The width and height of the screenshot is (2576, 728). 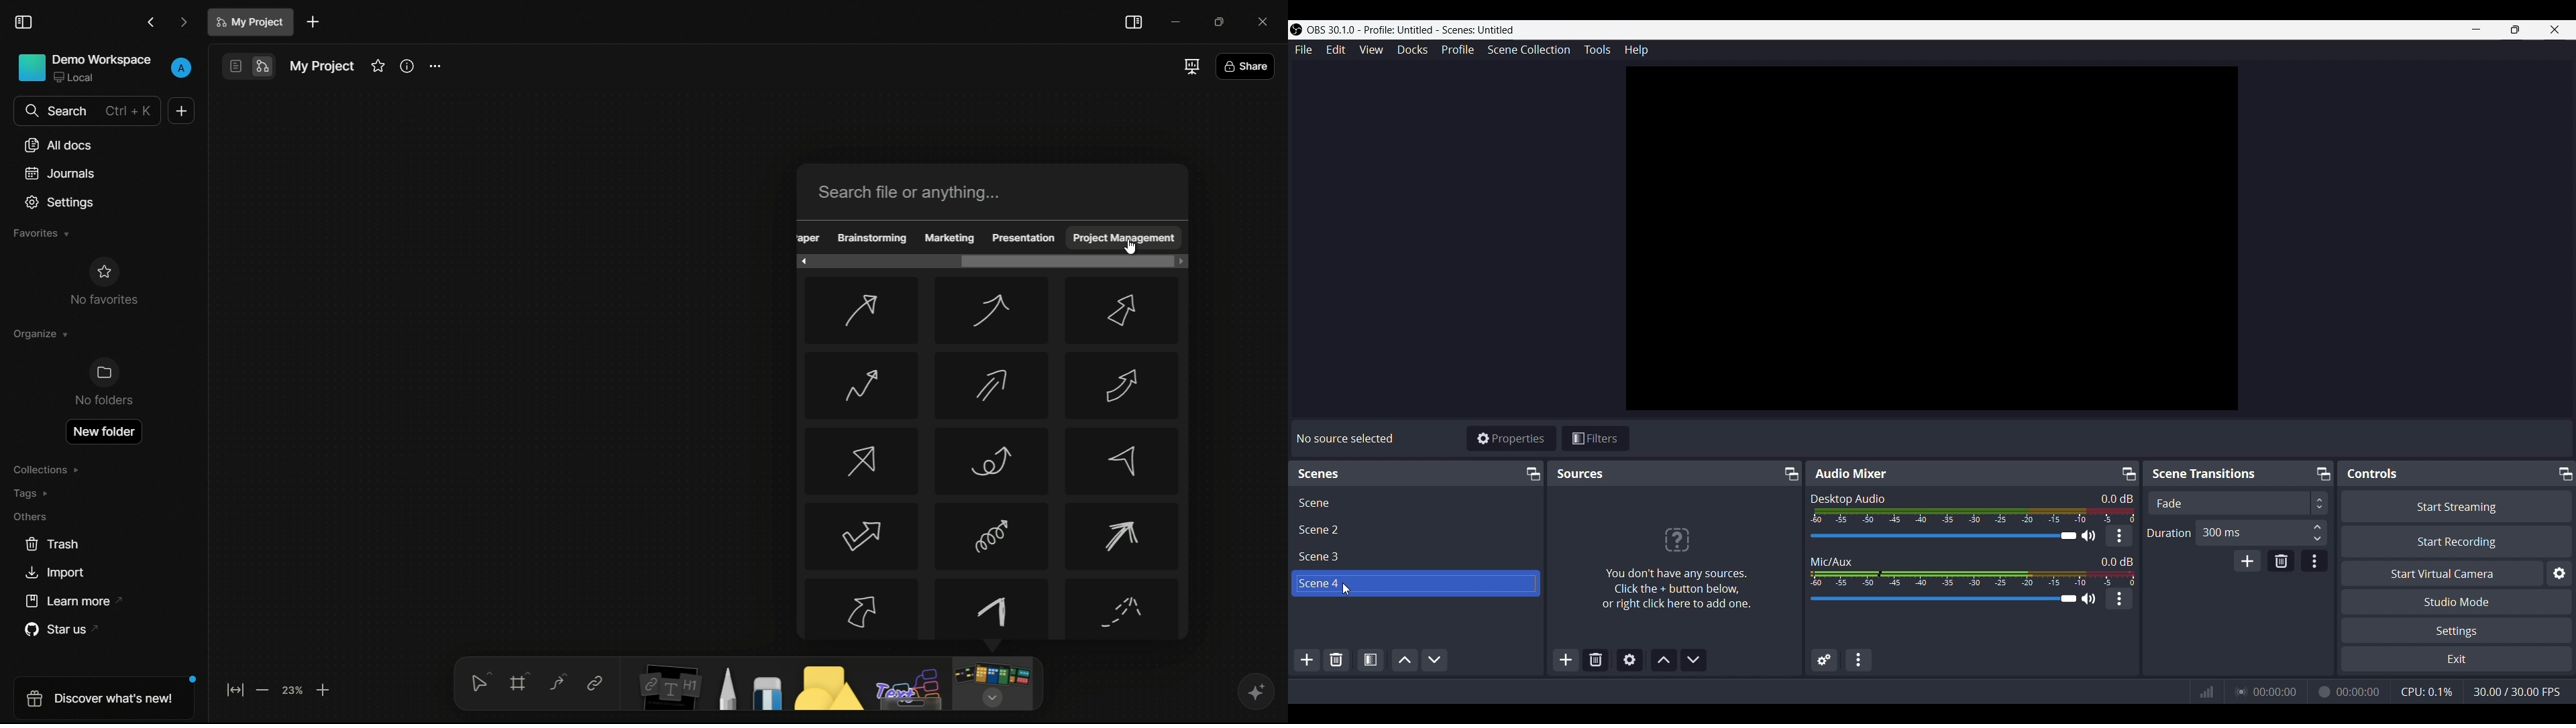 I want to click on  Undock/Pop-out icon, so click(x=2129, y=473).